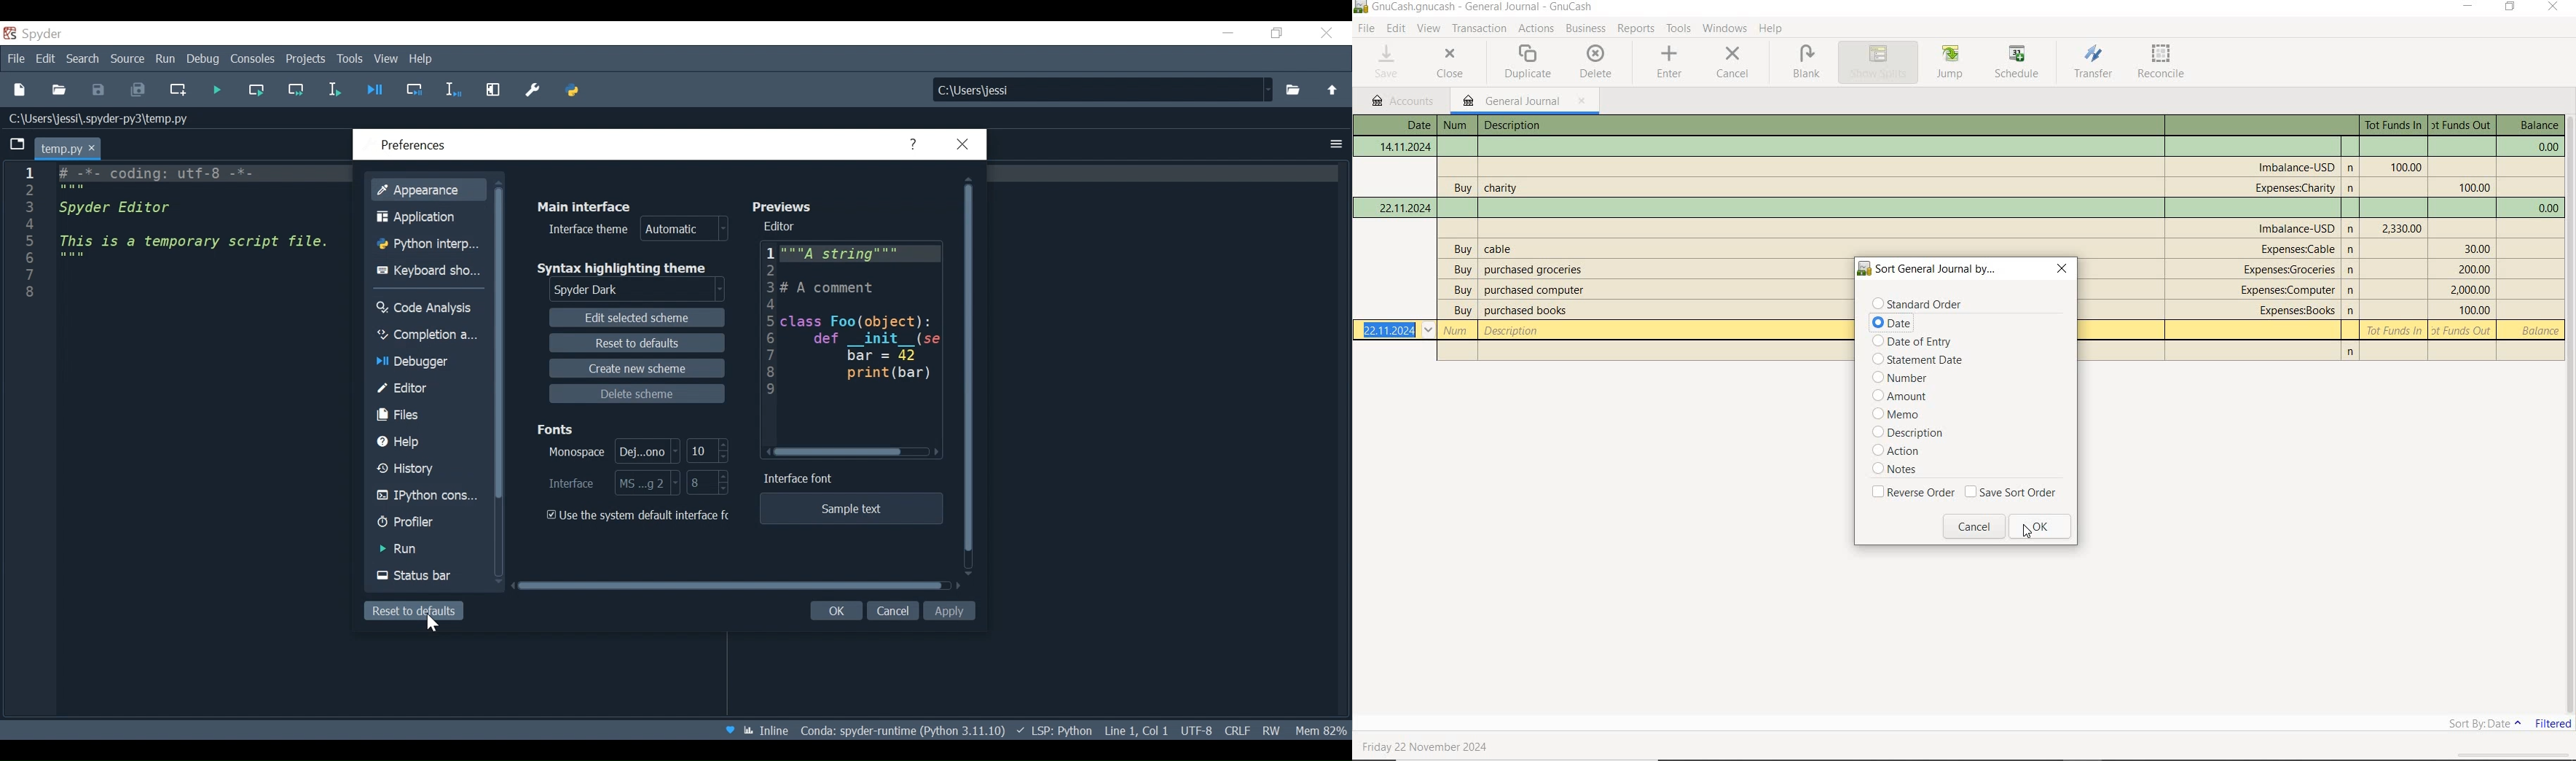 This screenshot has width=2576, height=784. I want to click on ok, so click(2045, 526).